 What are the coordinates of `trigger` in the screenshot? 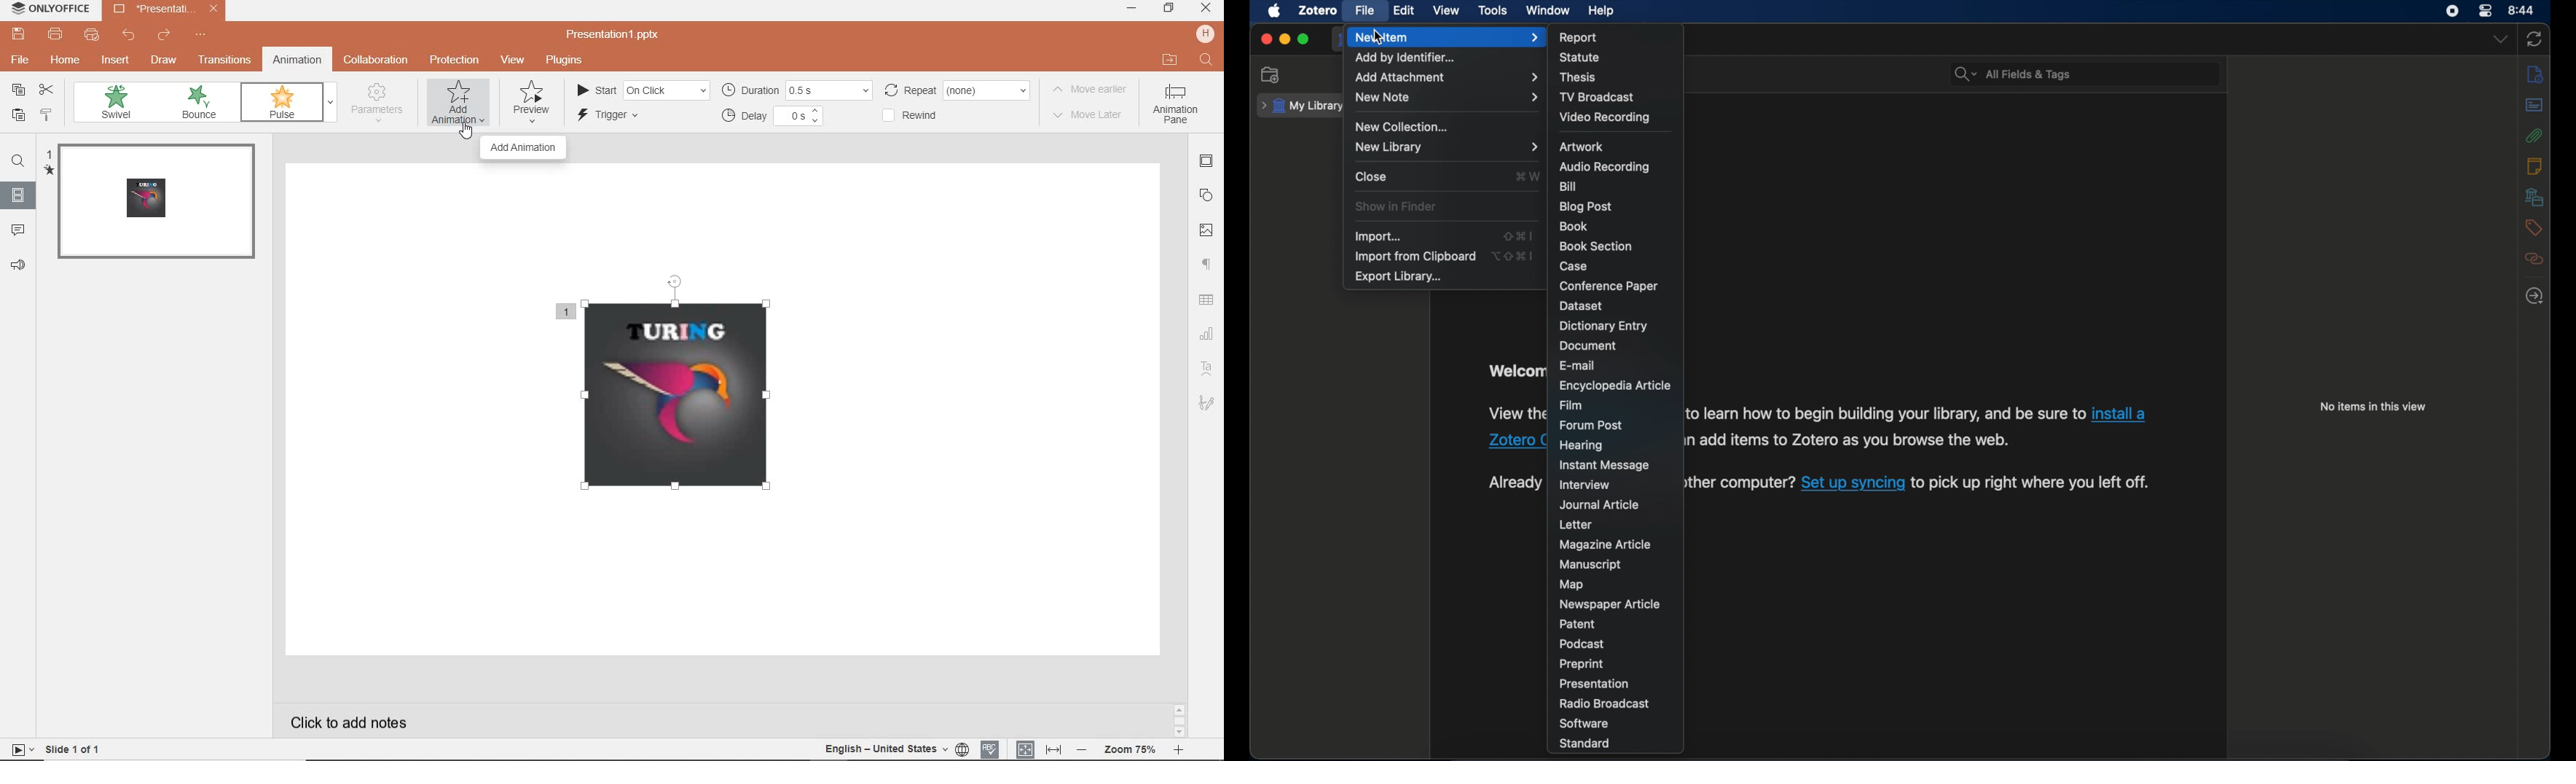 It's located at (623, 118).